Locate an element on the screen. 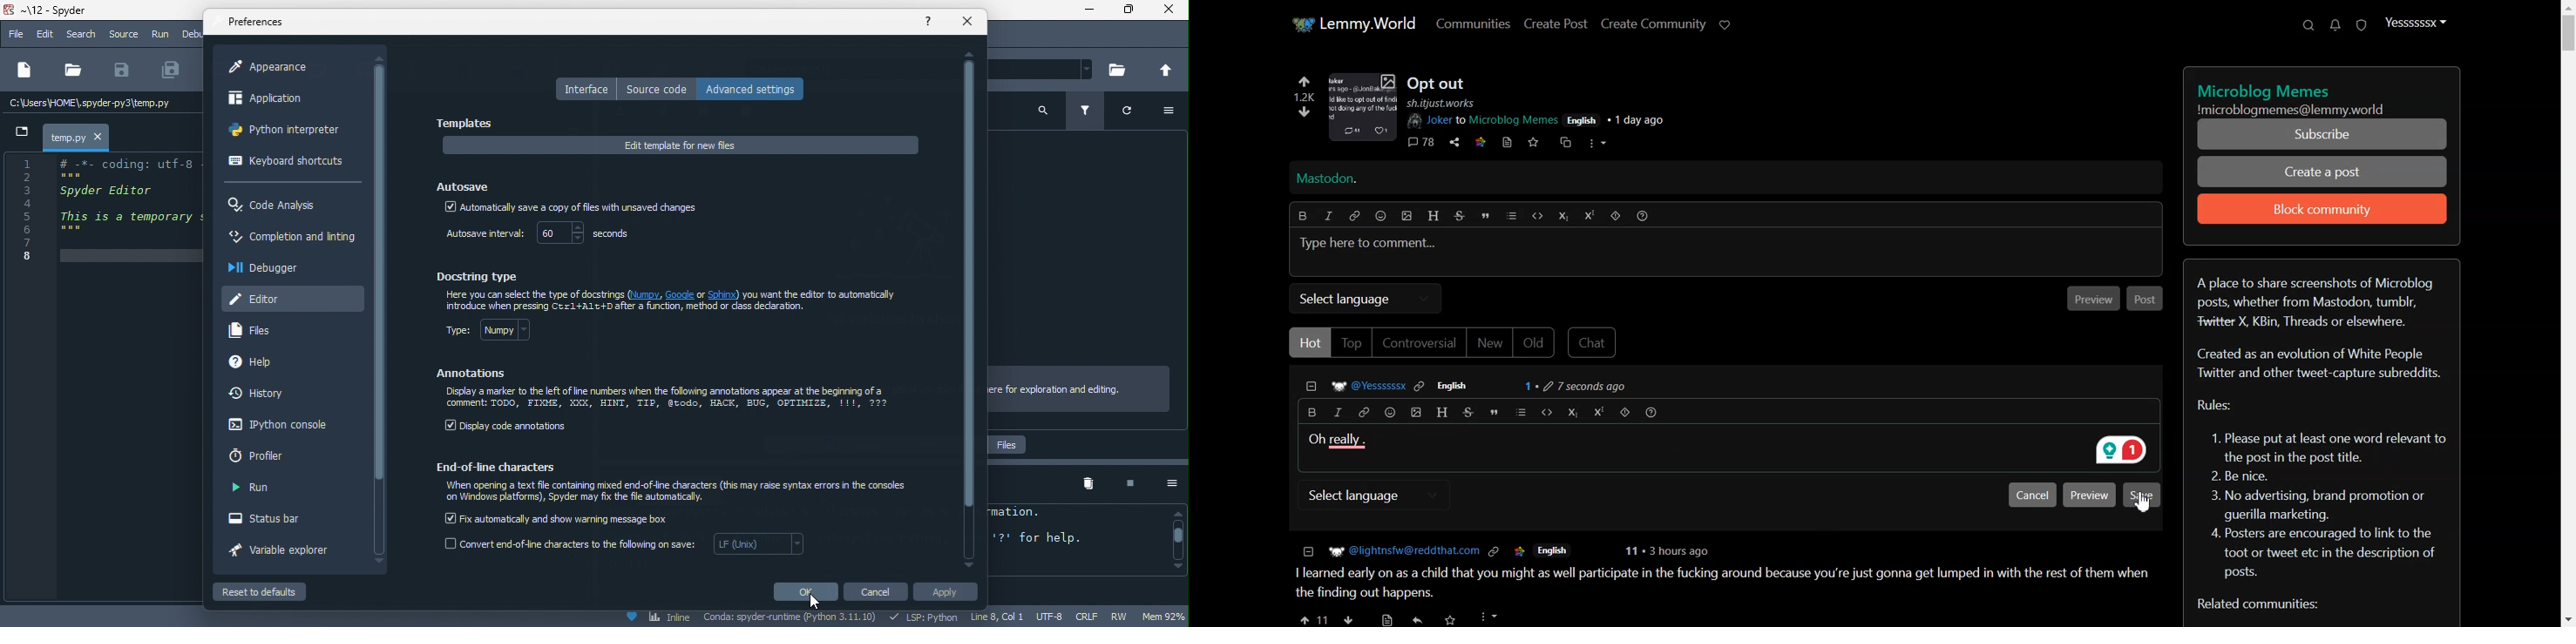  close is located at coordinates (968, 22).